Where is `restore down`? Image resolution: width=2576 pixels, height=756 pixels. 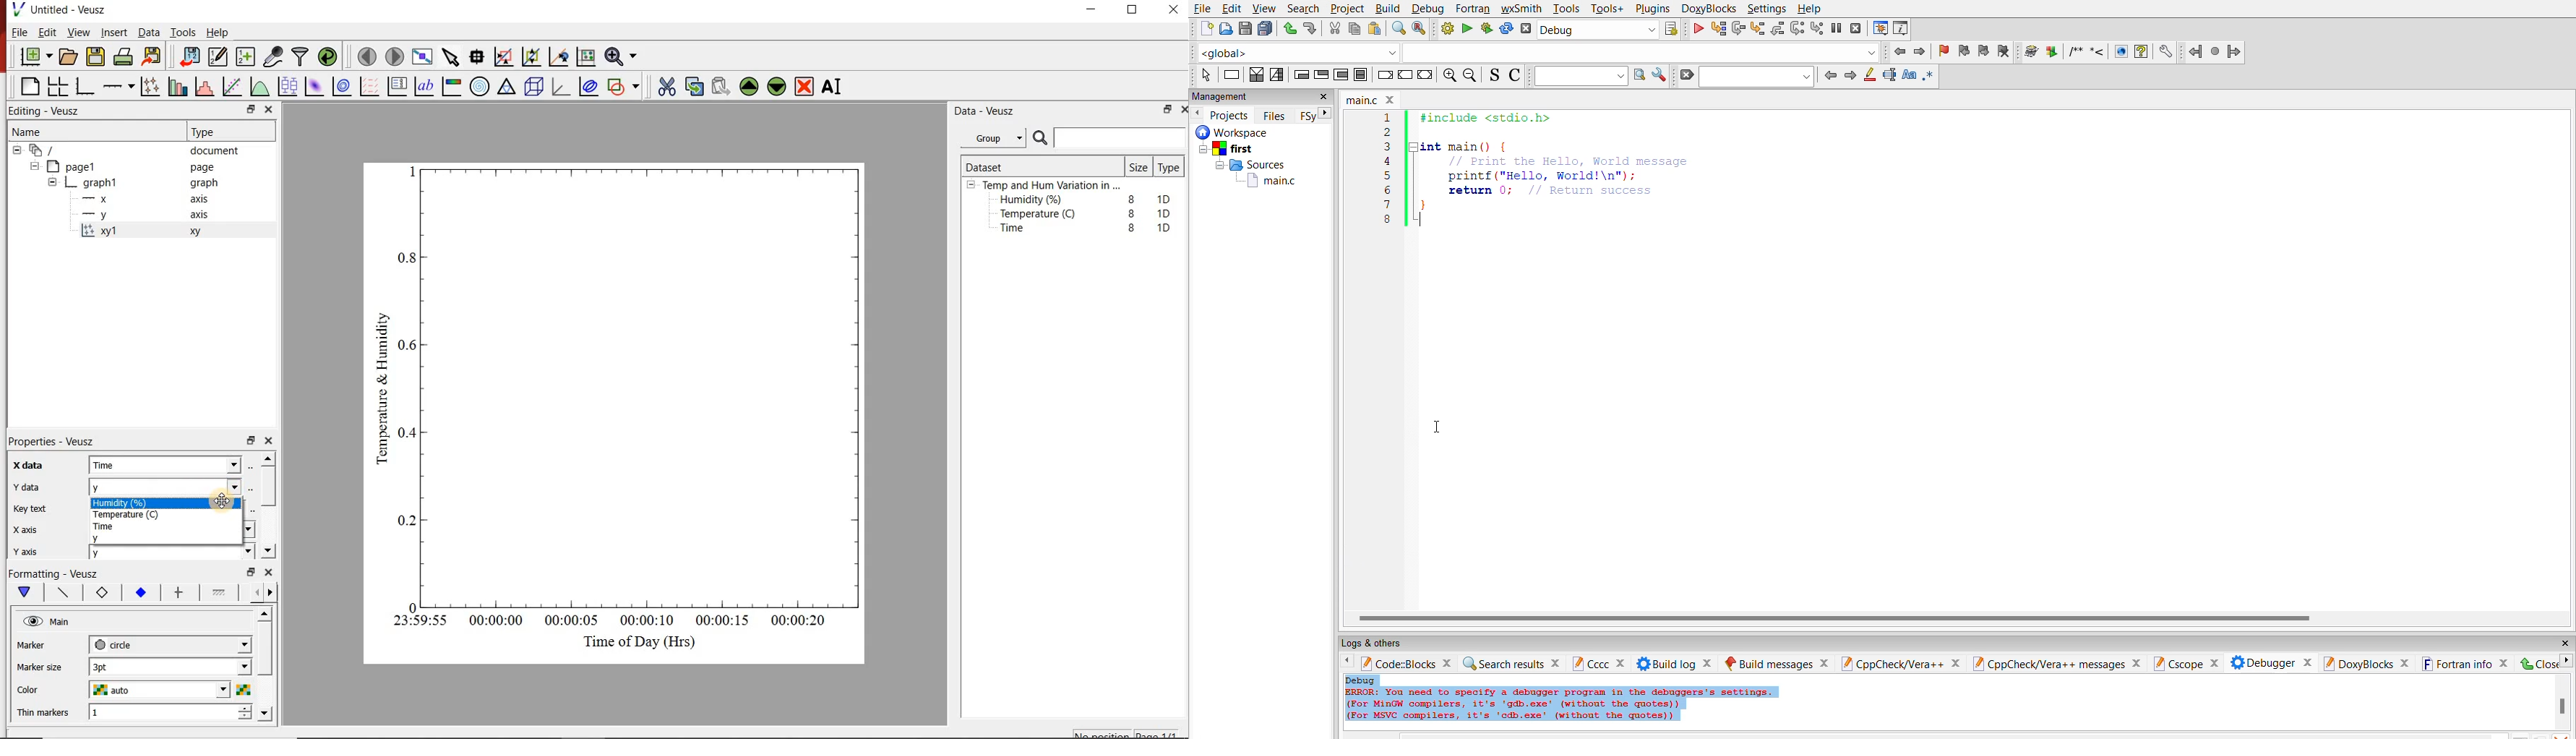
restore down is located at coordinates (250, 441).